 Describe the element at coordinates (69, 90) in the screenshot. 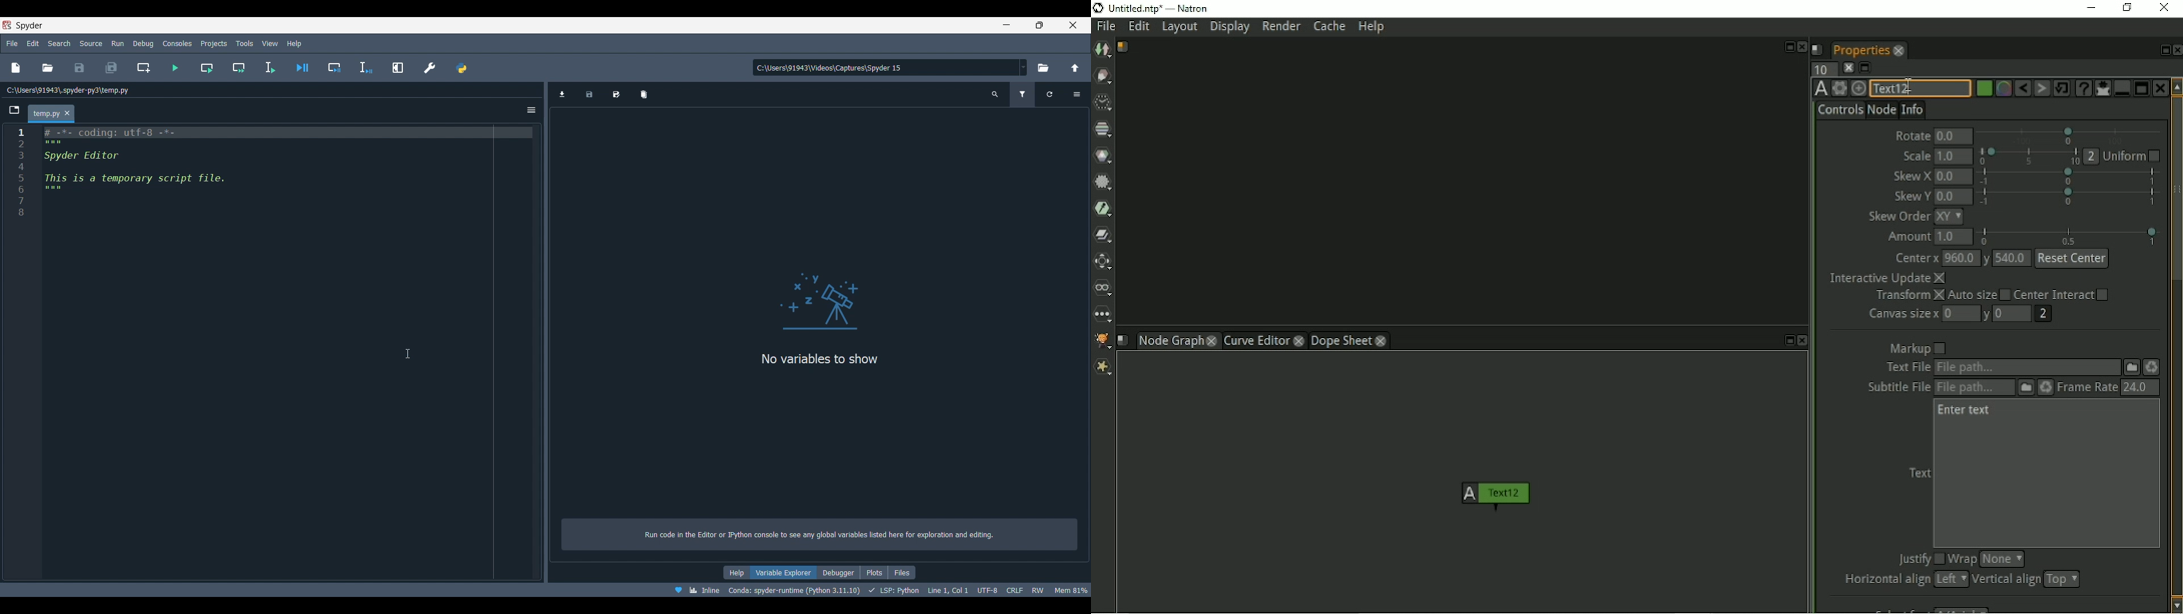

I see `File location` at that location.